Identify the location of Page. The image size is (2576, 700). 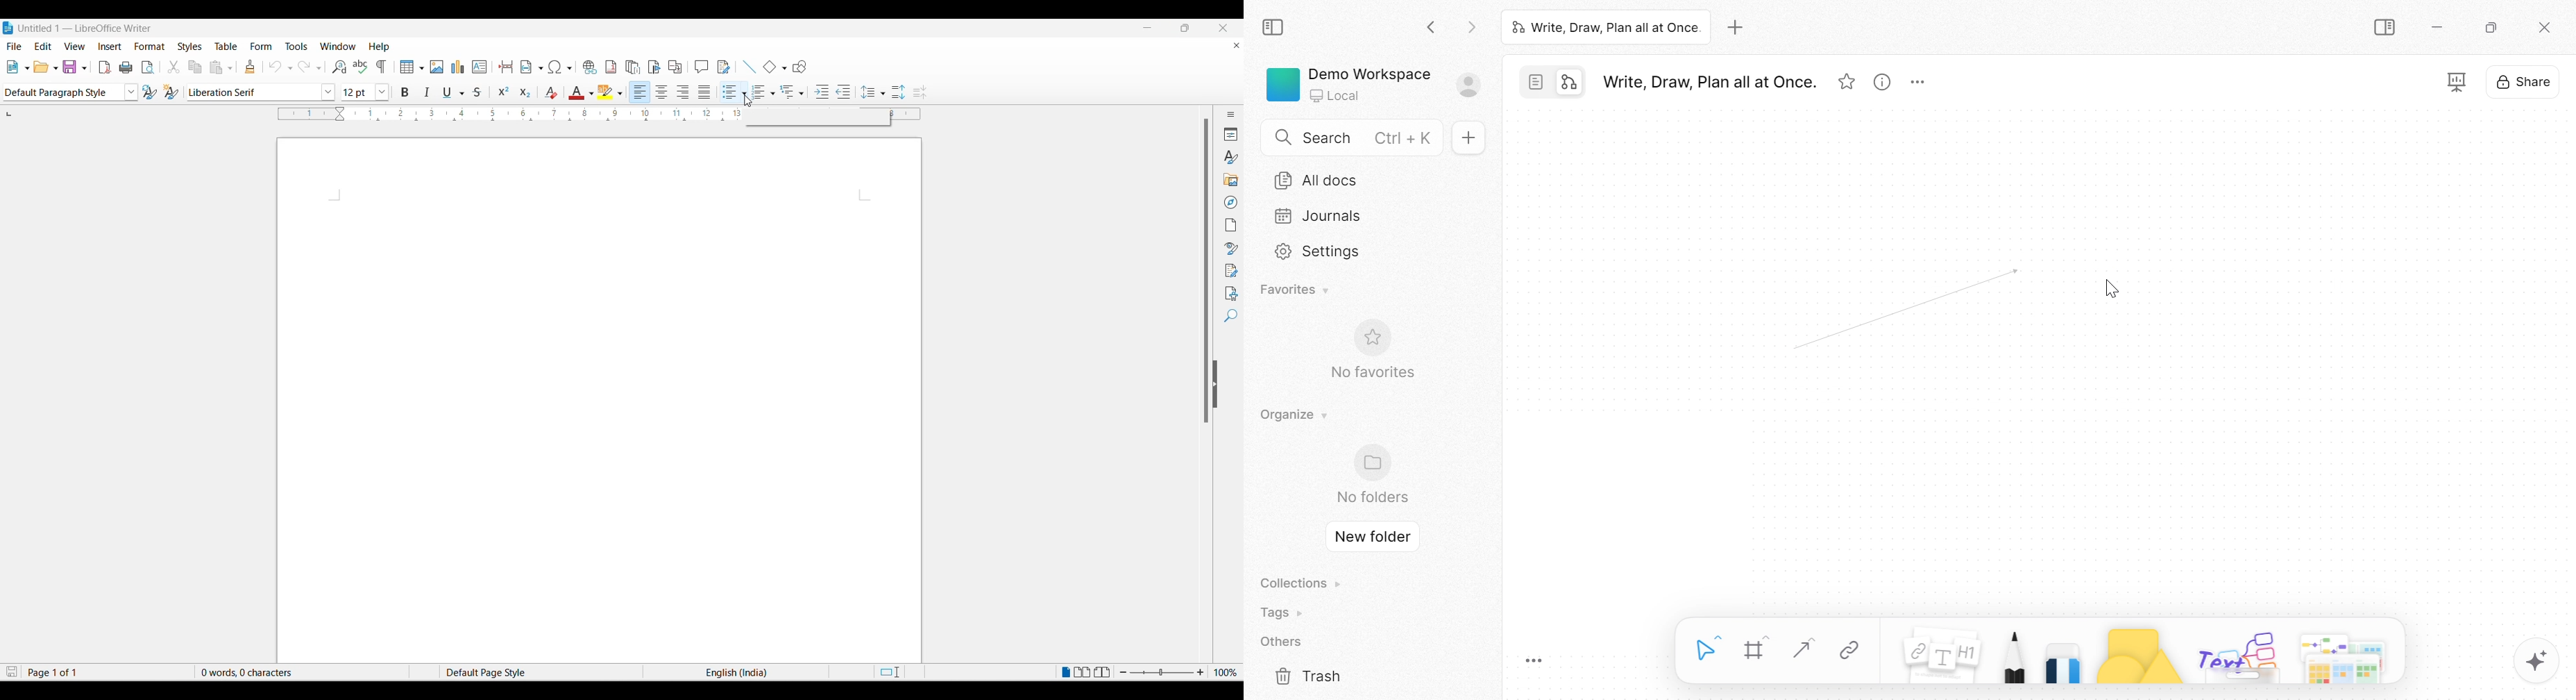
(1230, 224).